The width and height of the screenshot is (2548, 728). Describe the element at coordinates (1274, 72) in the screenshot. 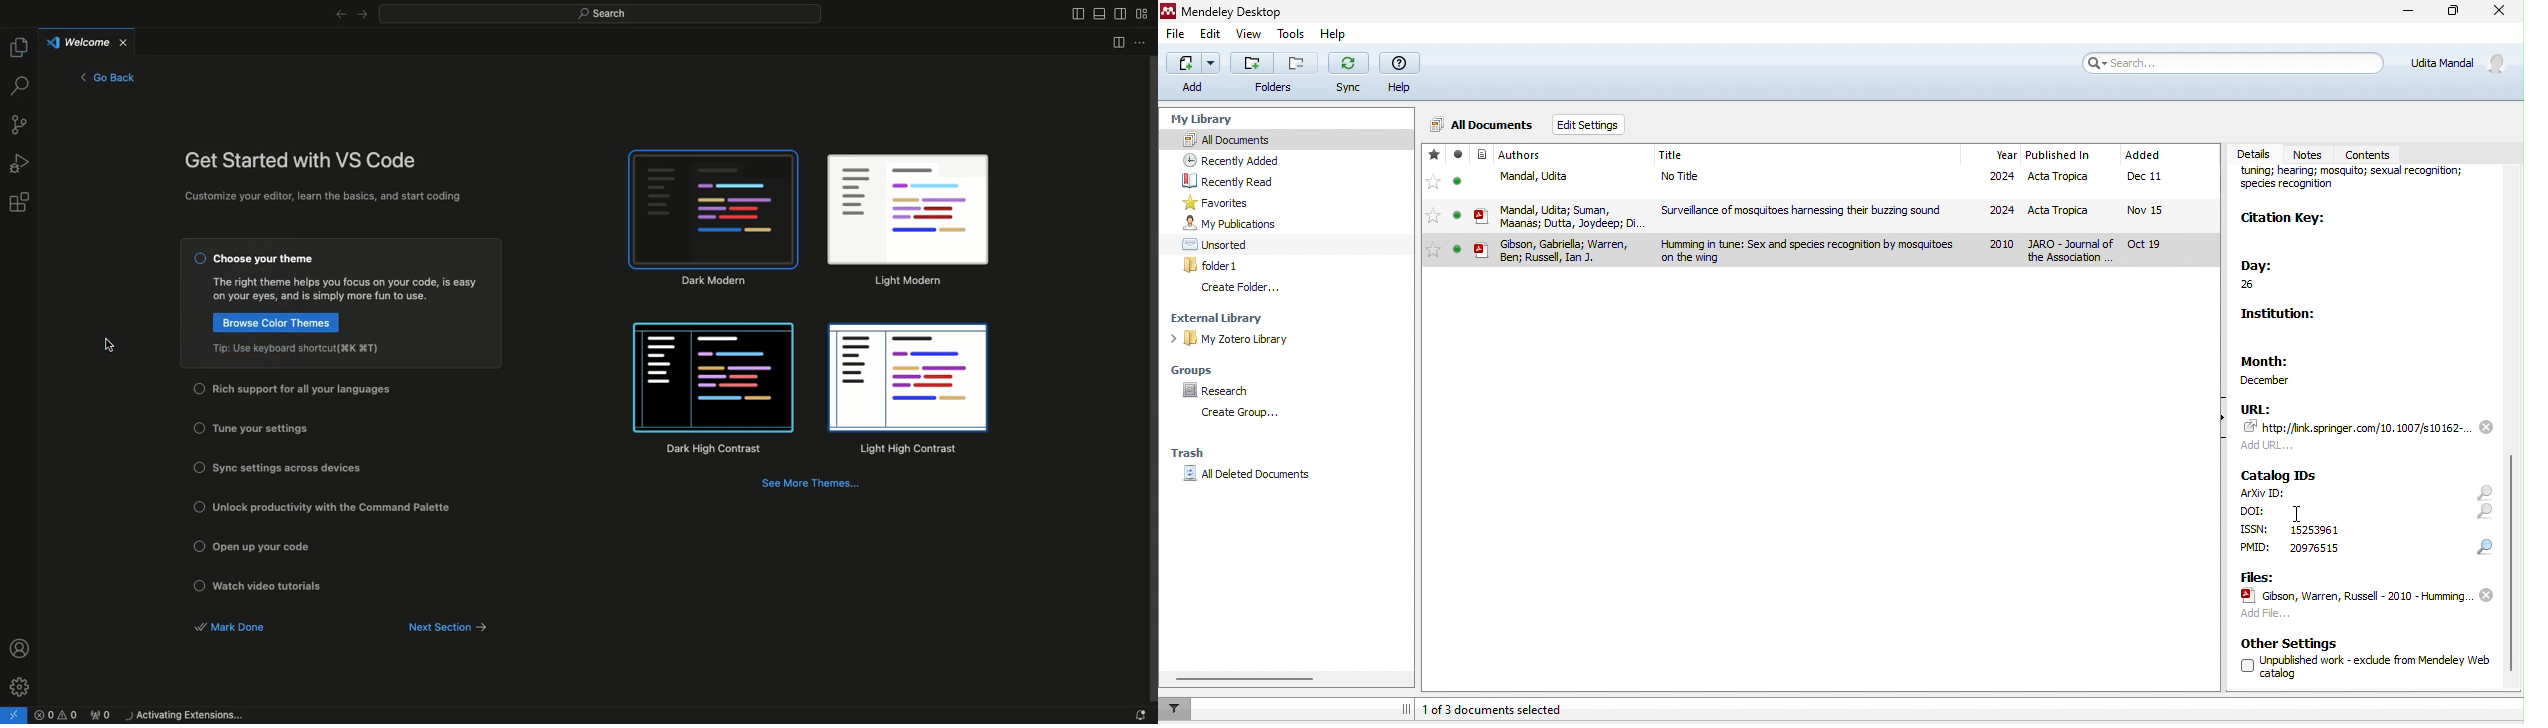

I see `` at that location.